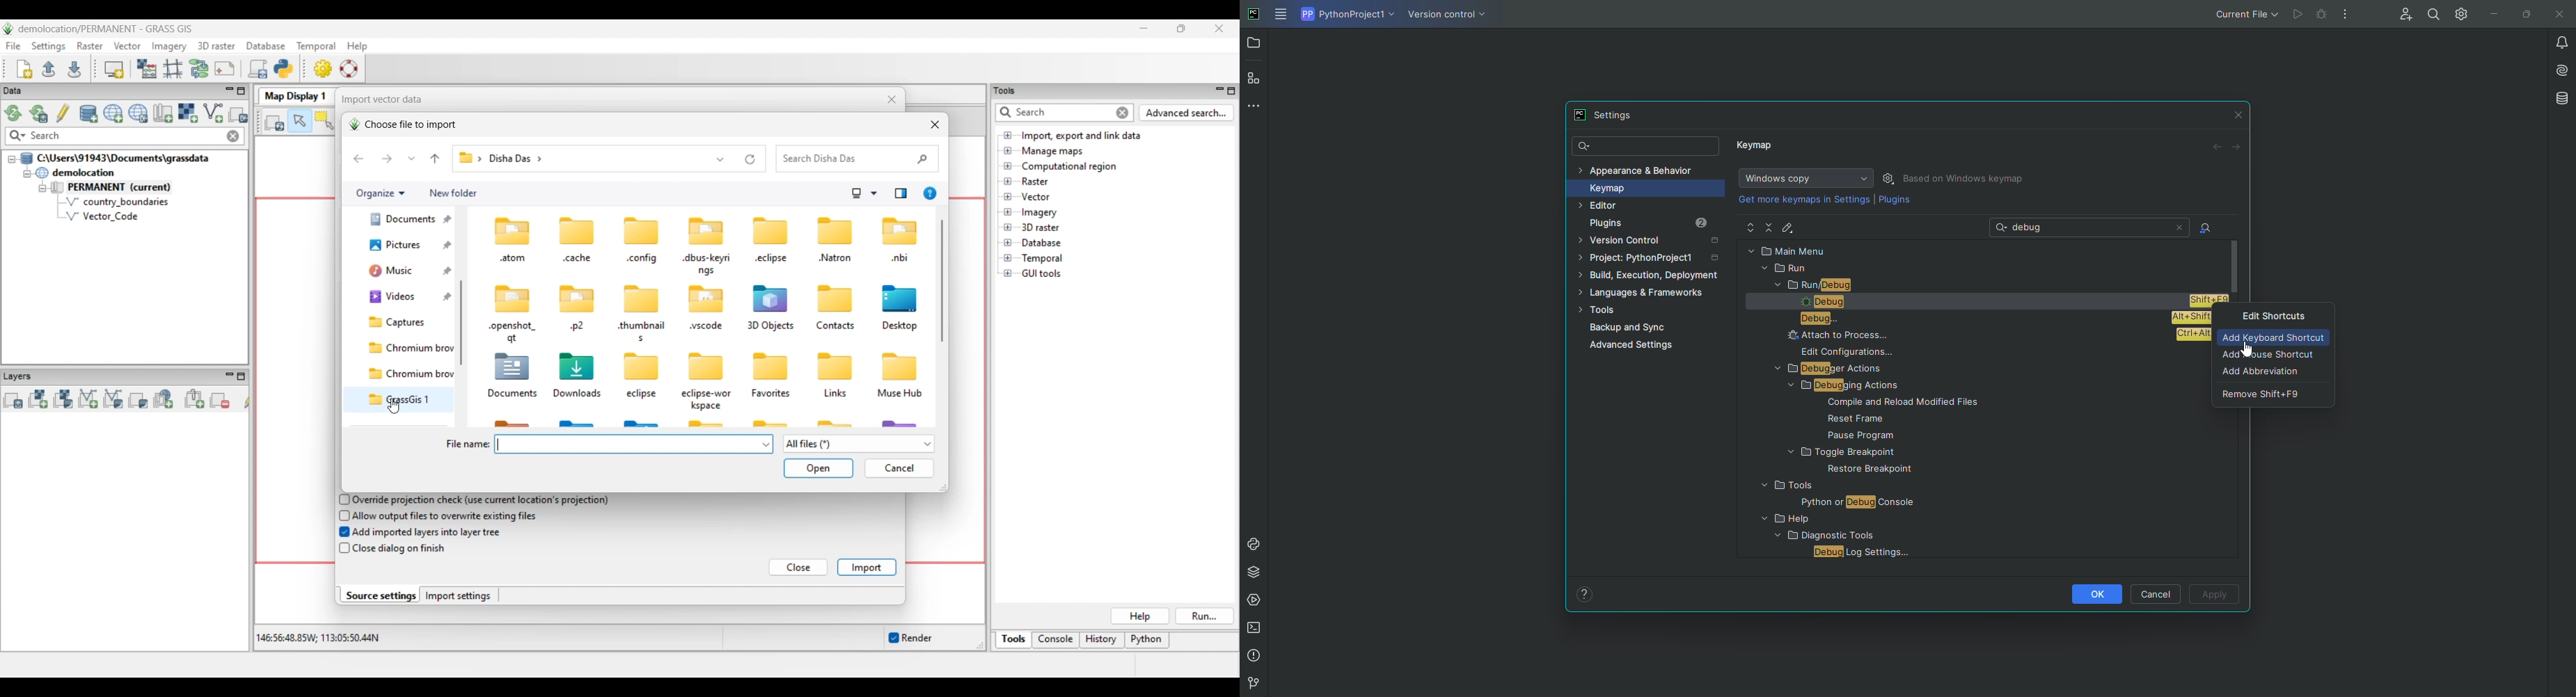 Image resolution: width=2576 pixels, height=700 pixels. Describe the element at coordinates (1994, 285) in the screenshot. I see `RUN DEBUG` at that location.